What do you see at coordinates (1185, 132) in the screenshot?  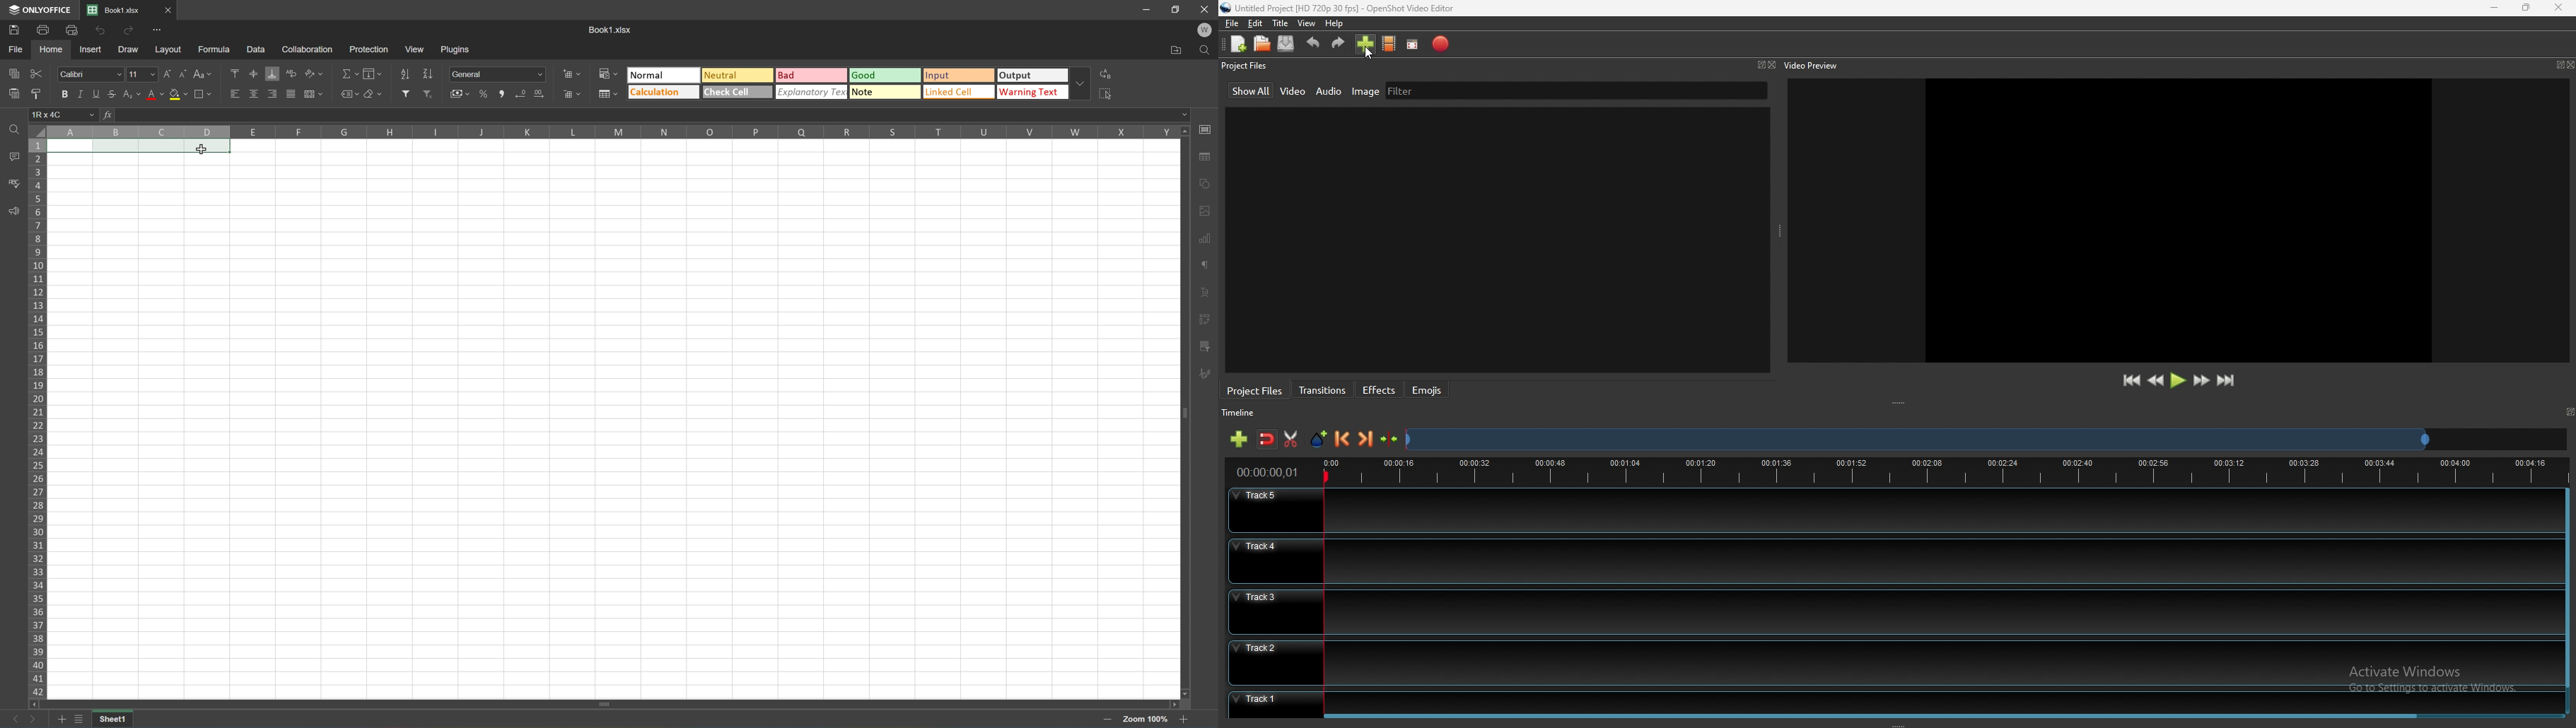 I see `Scroll up` at bounding box center [1185, 132].